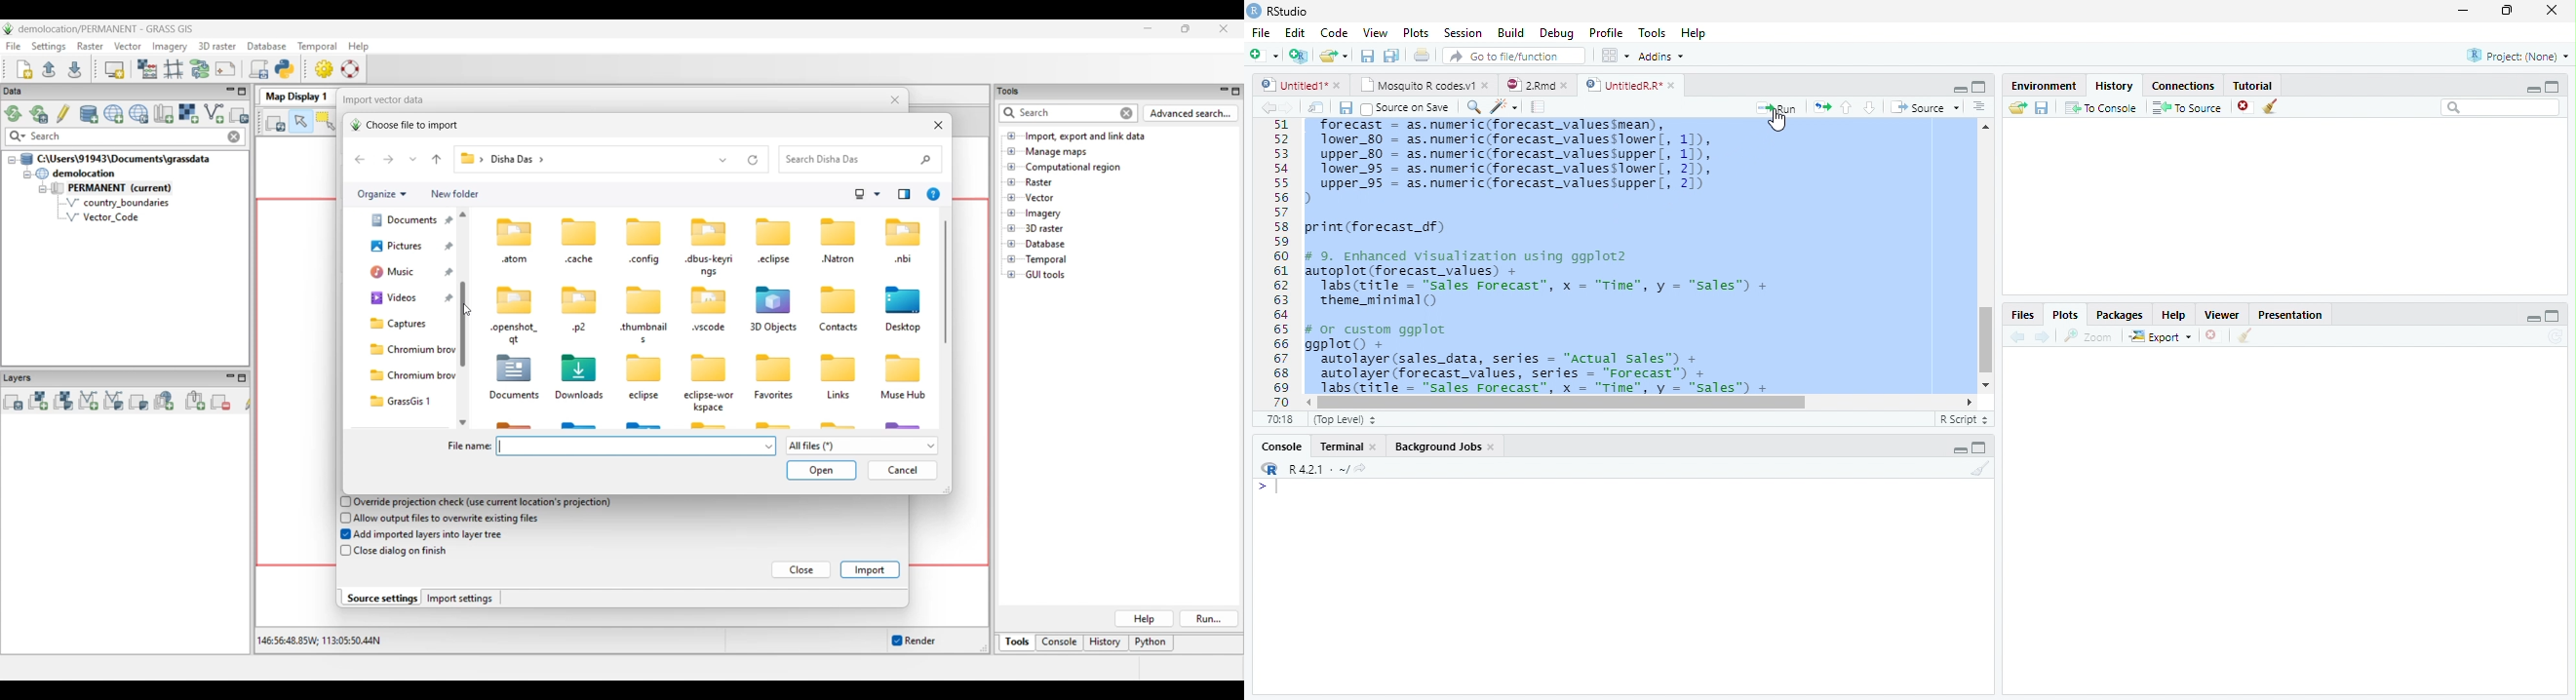  What do you see at coordinates (2175, 316) in the screenshot?
I see `Help` at bounding box center [2175, 316].